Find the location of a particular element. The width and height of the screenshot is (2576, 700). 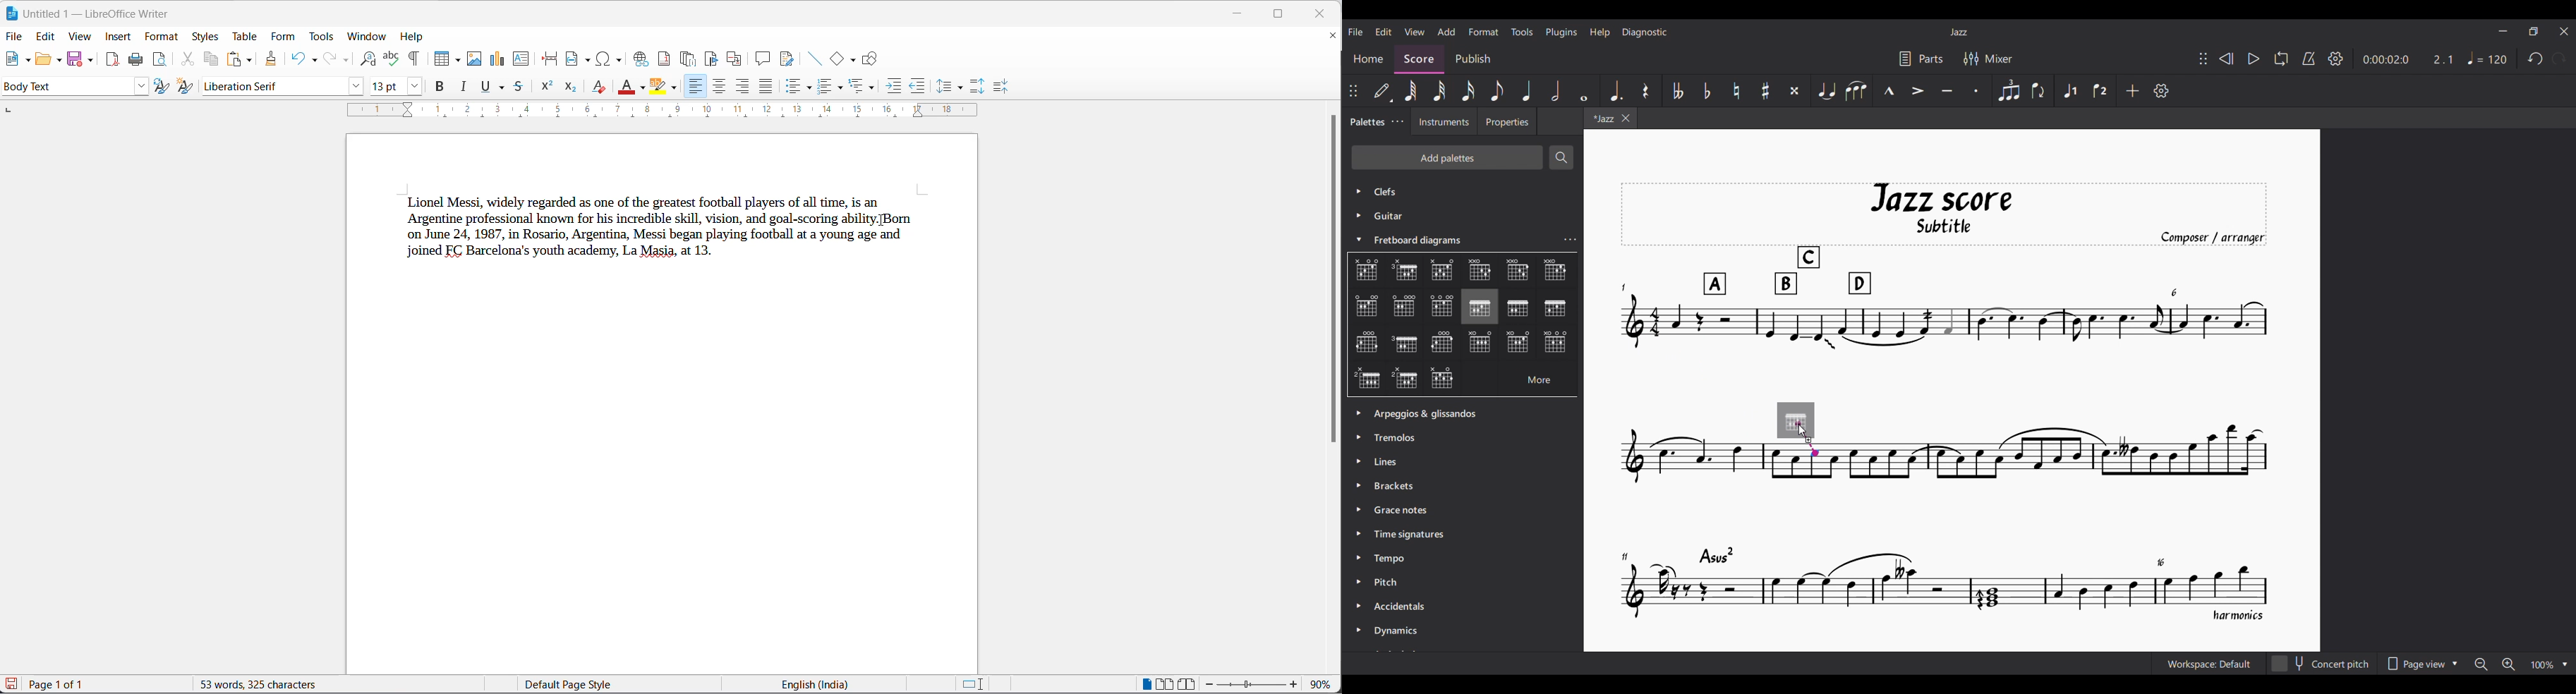

Metronome is located at coordinates (2309, 59).